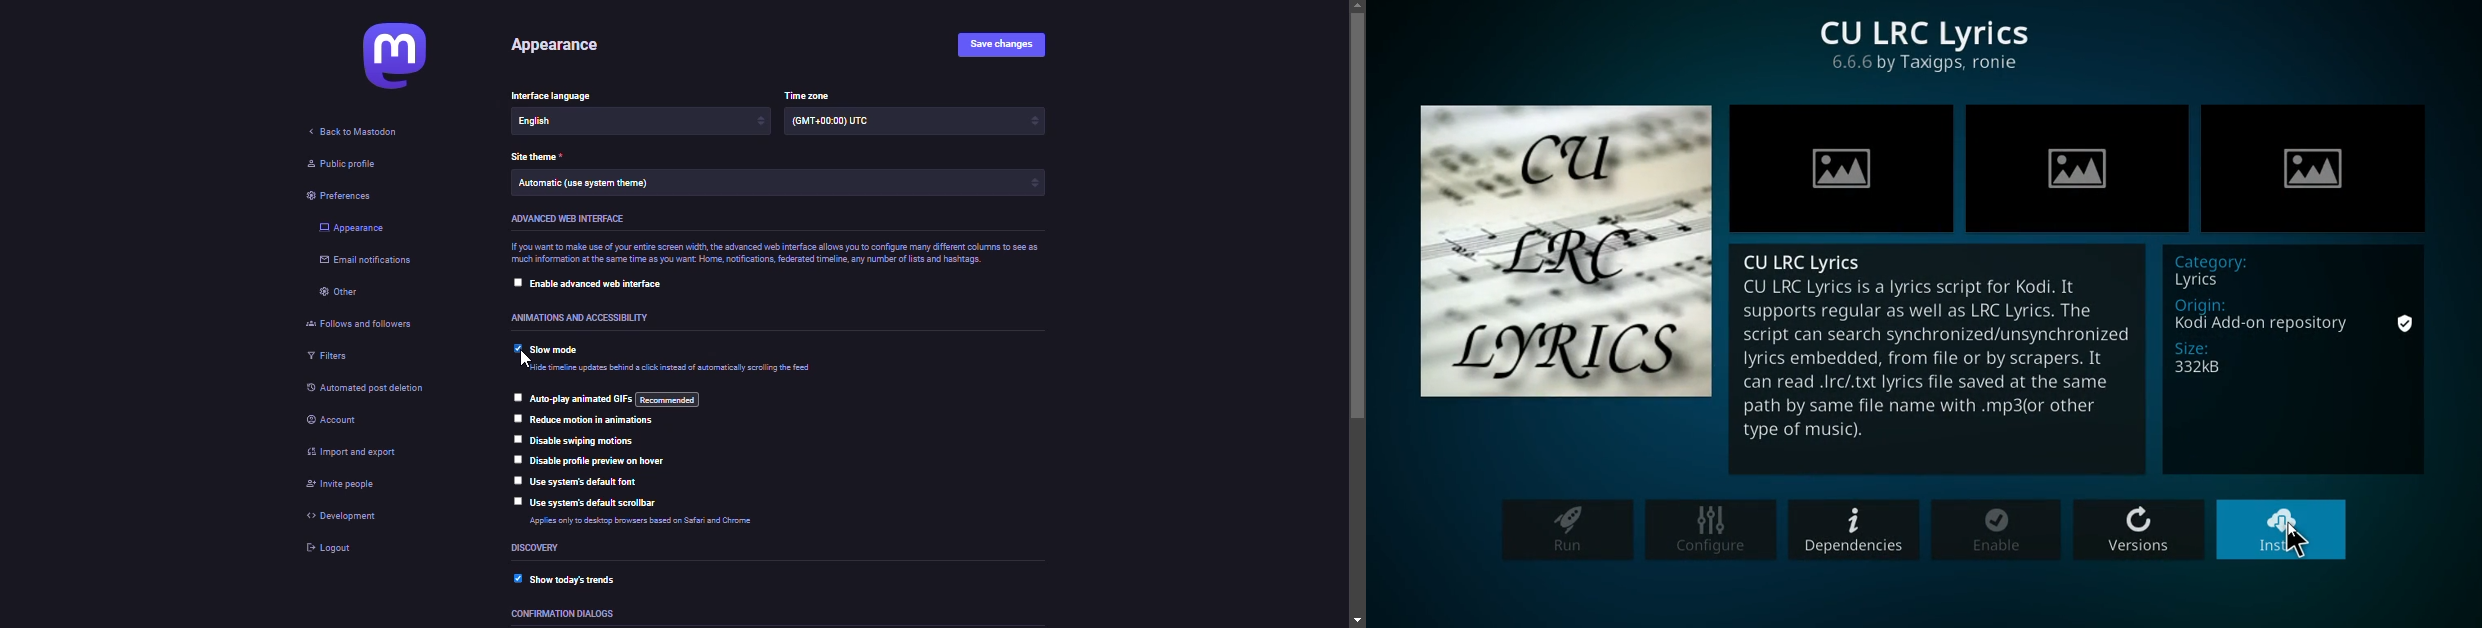 The width and height of the screenshot is (2492, 644). What do you see at coordinates (518, 478) in the screenshot?
I see `click to select` at bounding box center [518, 478].